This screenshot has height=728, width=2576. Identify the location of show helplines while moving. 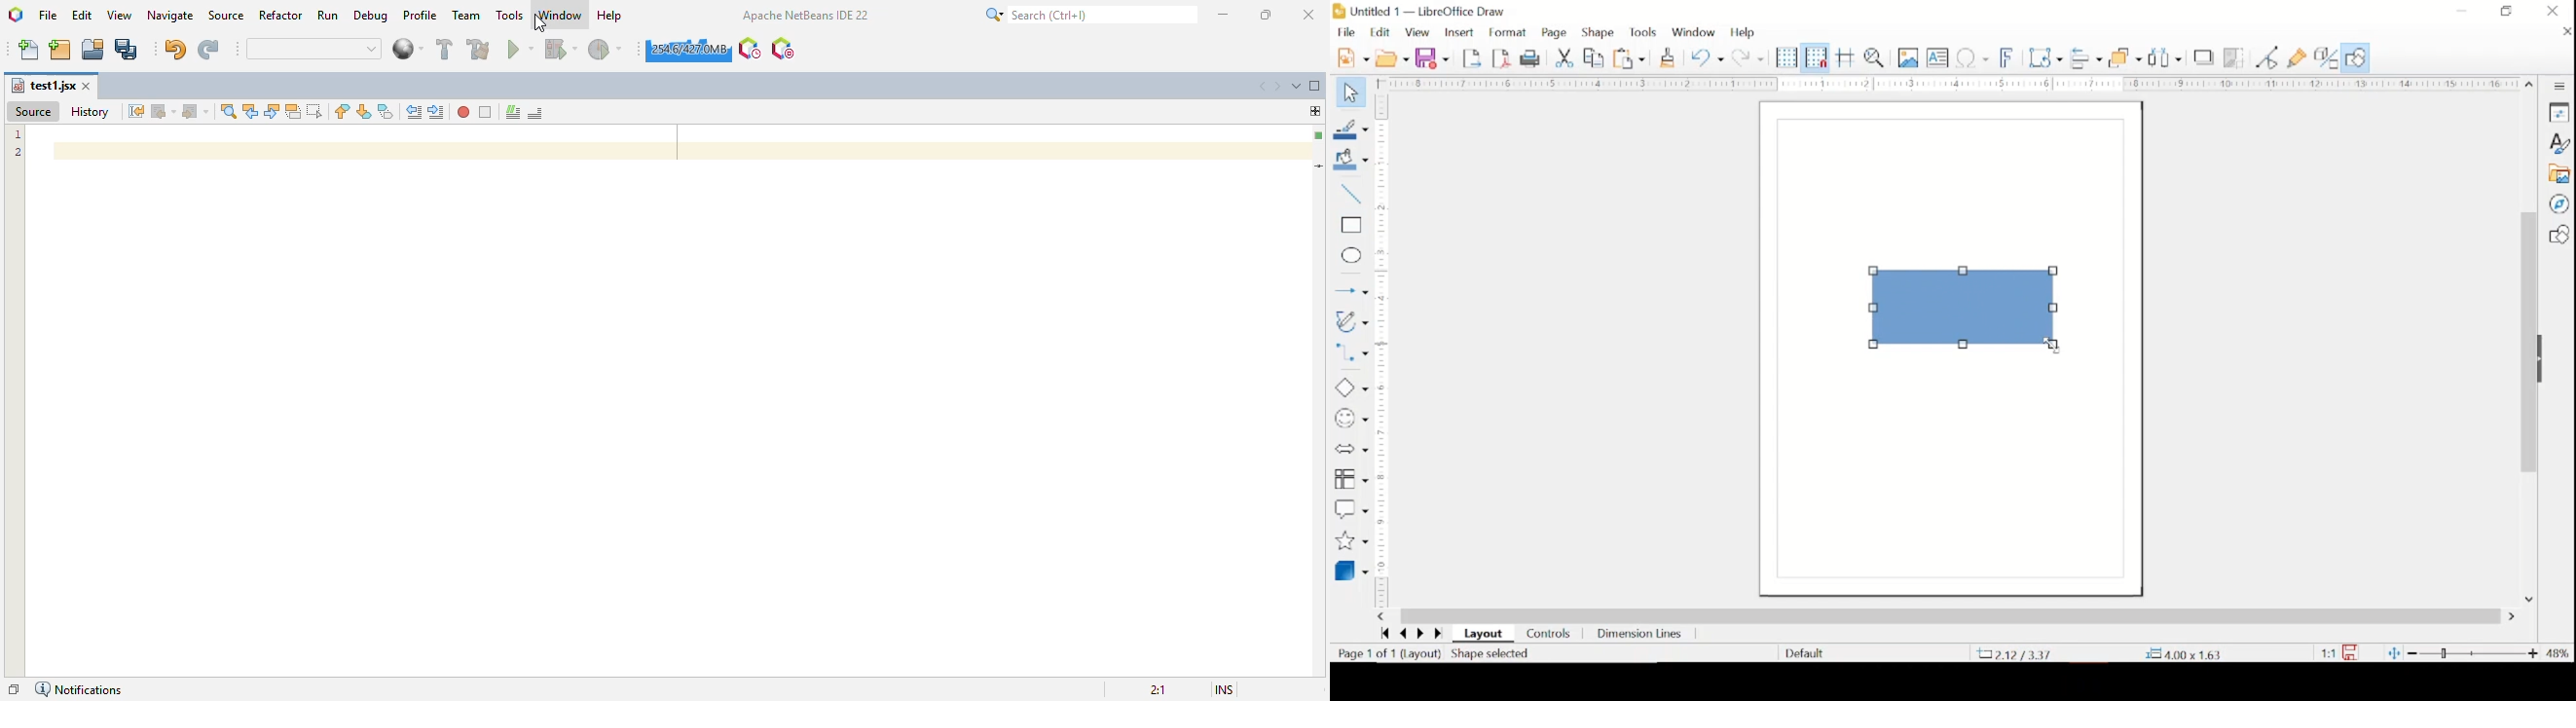
(1846, 57).